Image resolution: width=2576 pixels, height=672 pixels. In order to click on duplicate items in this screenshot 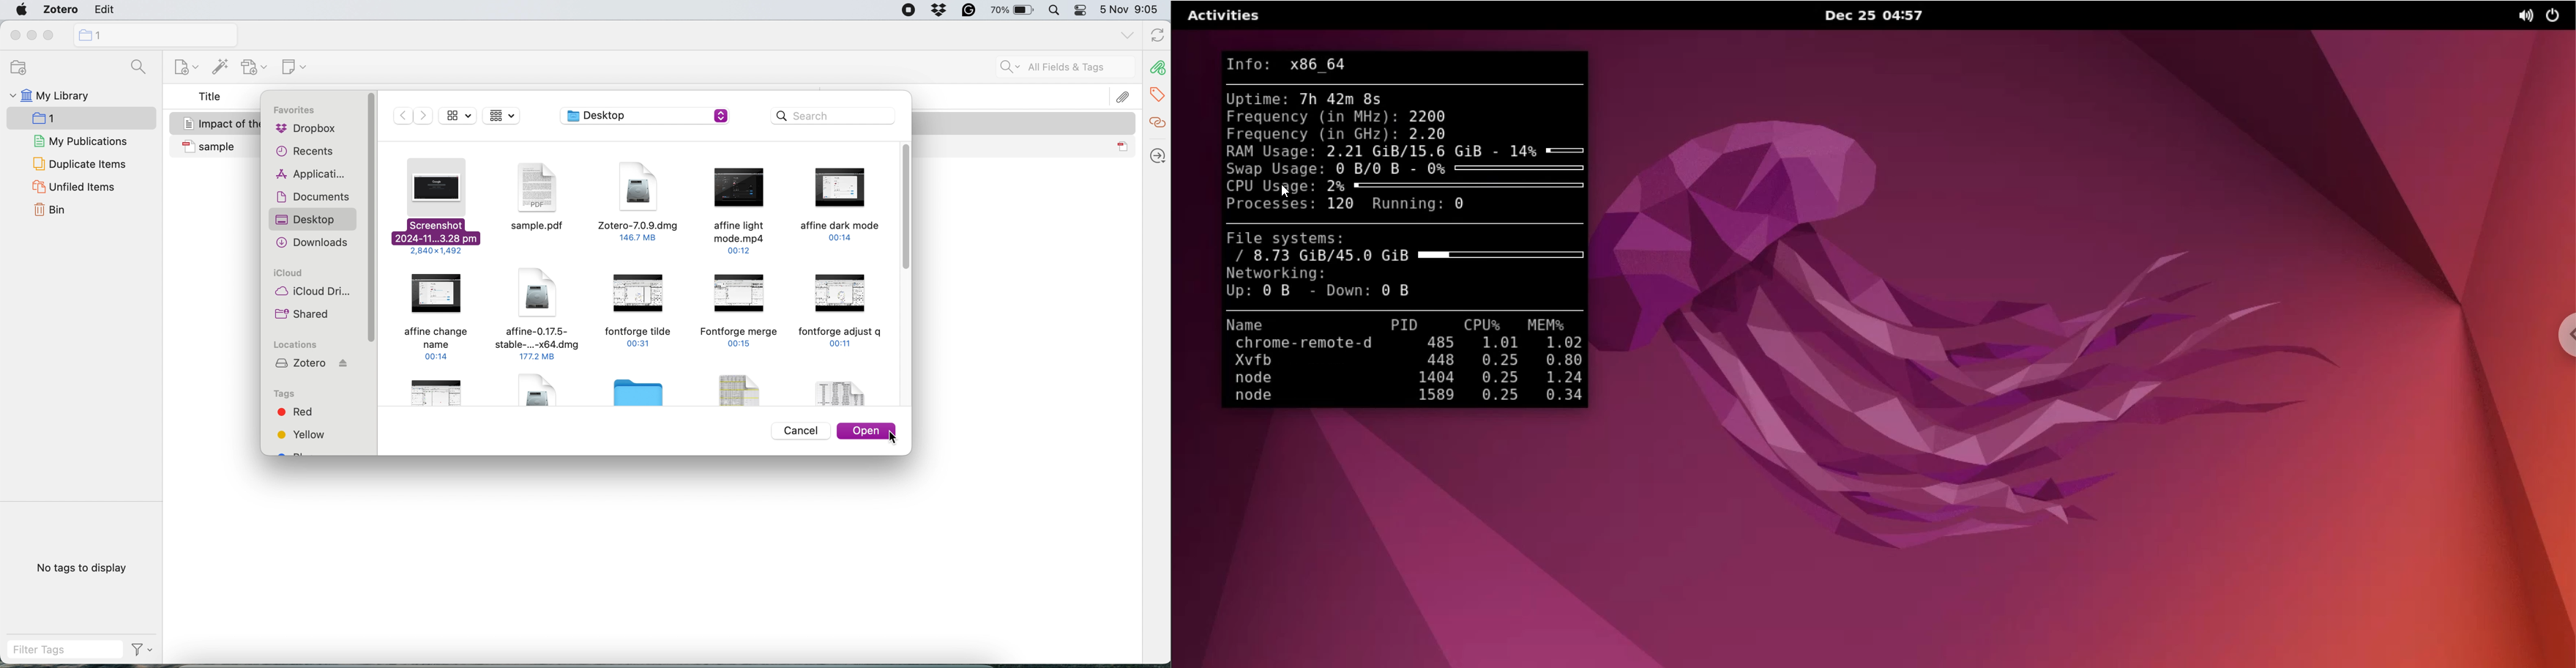, I will do `click(79, 163)`.